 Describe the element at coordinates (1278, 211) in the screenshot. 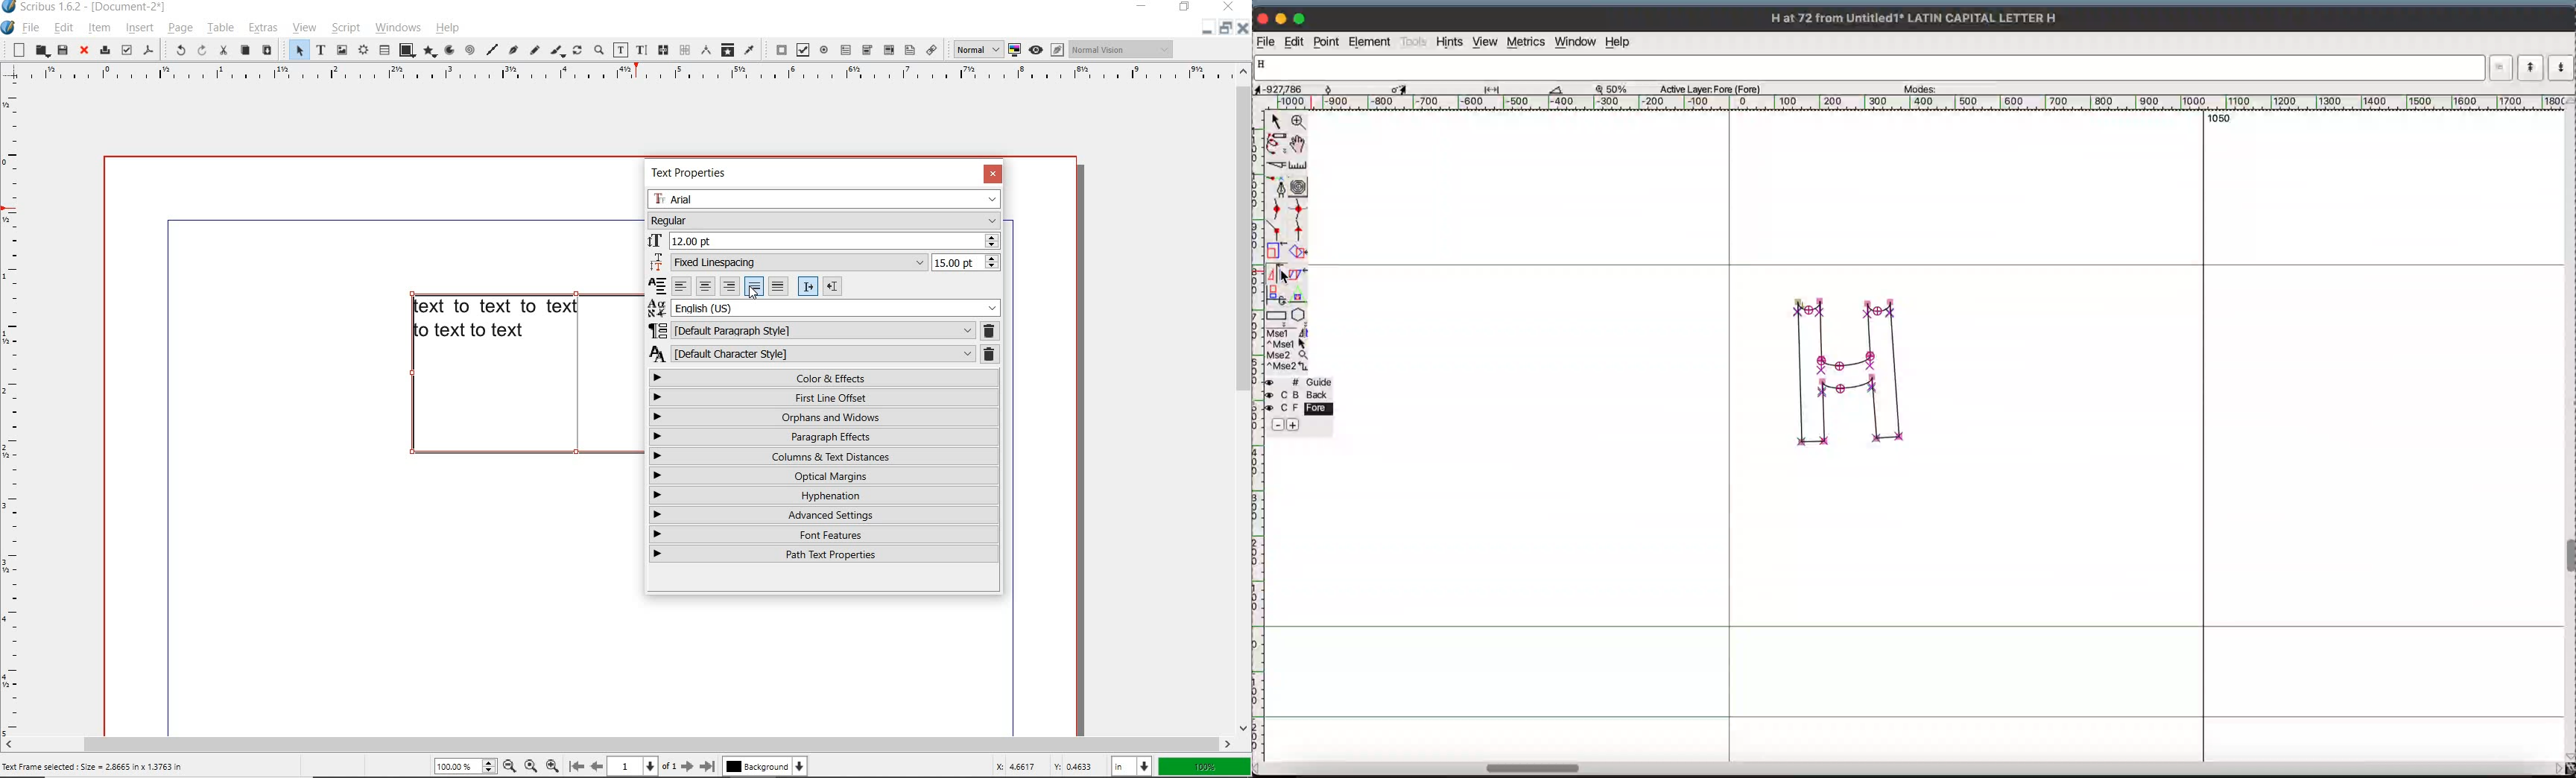

I see `gentle curve` at that location.